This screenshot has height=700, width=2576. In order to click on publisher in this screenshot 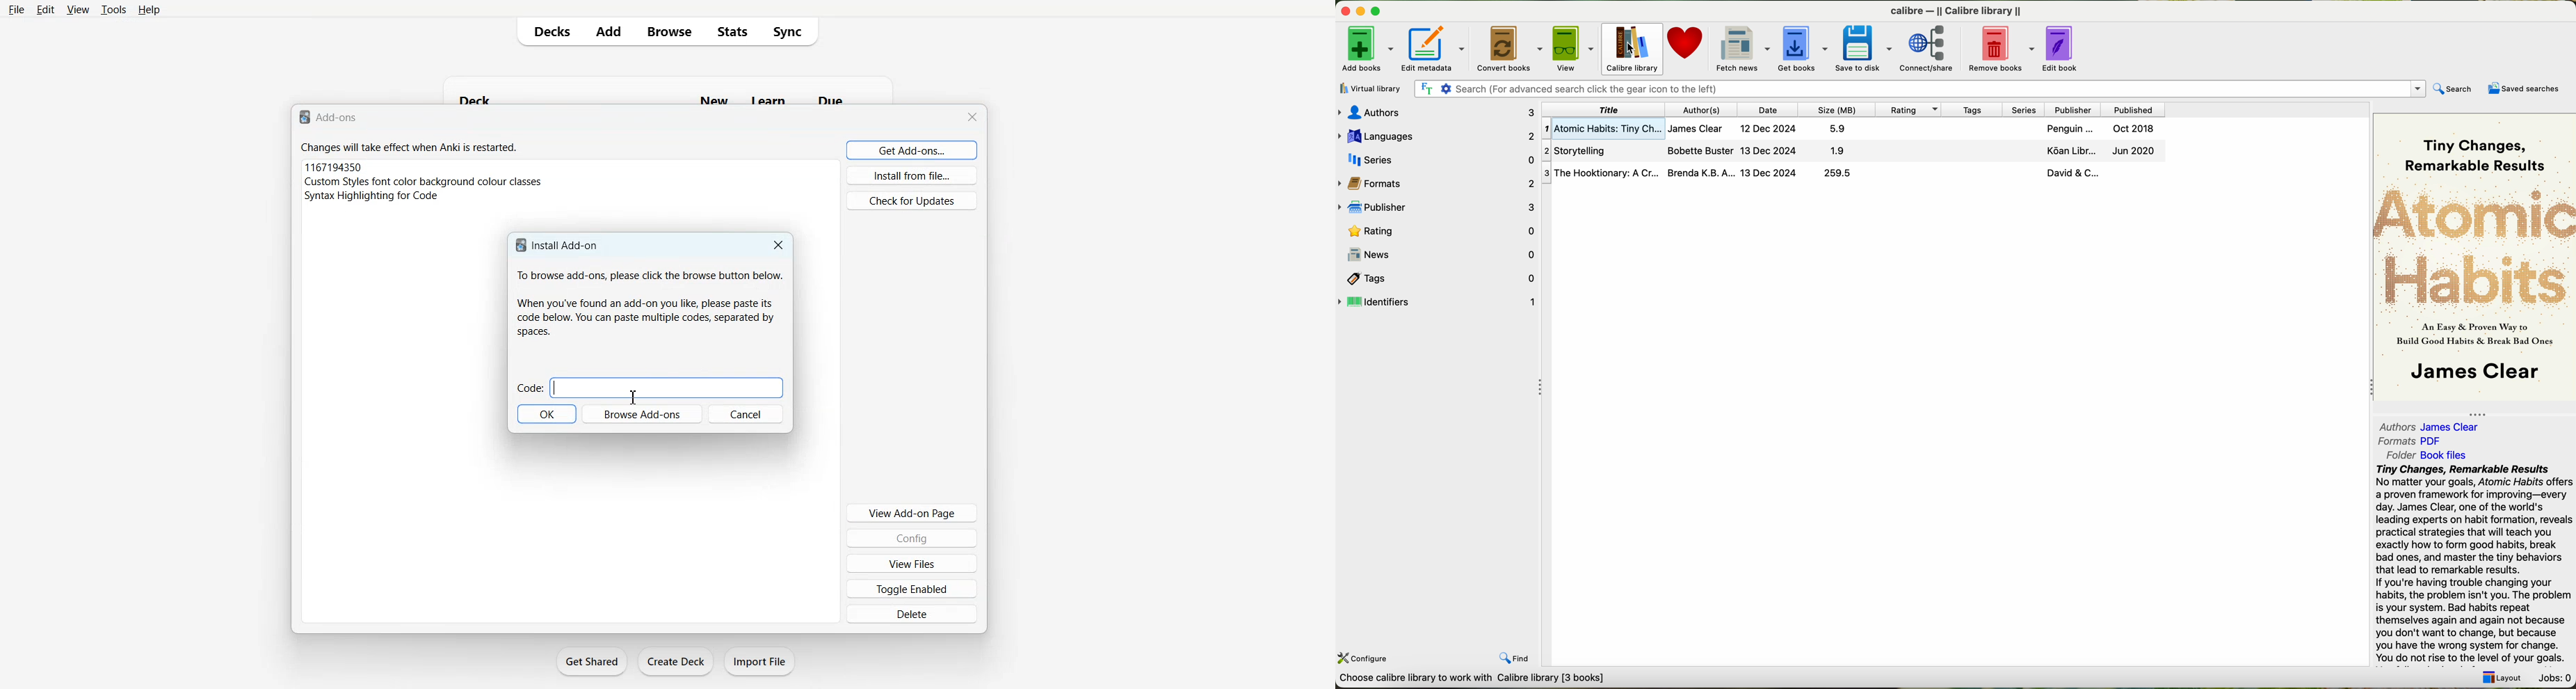, I will do `click(1440, 208)`.